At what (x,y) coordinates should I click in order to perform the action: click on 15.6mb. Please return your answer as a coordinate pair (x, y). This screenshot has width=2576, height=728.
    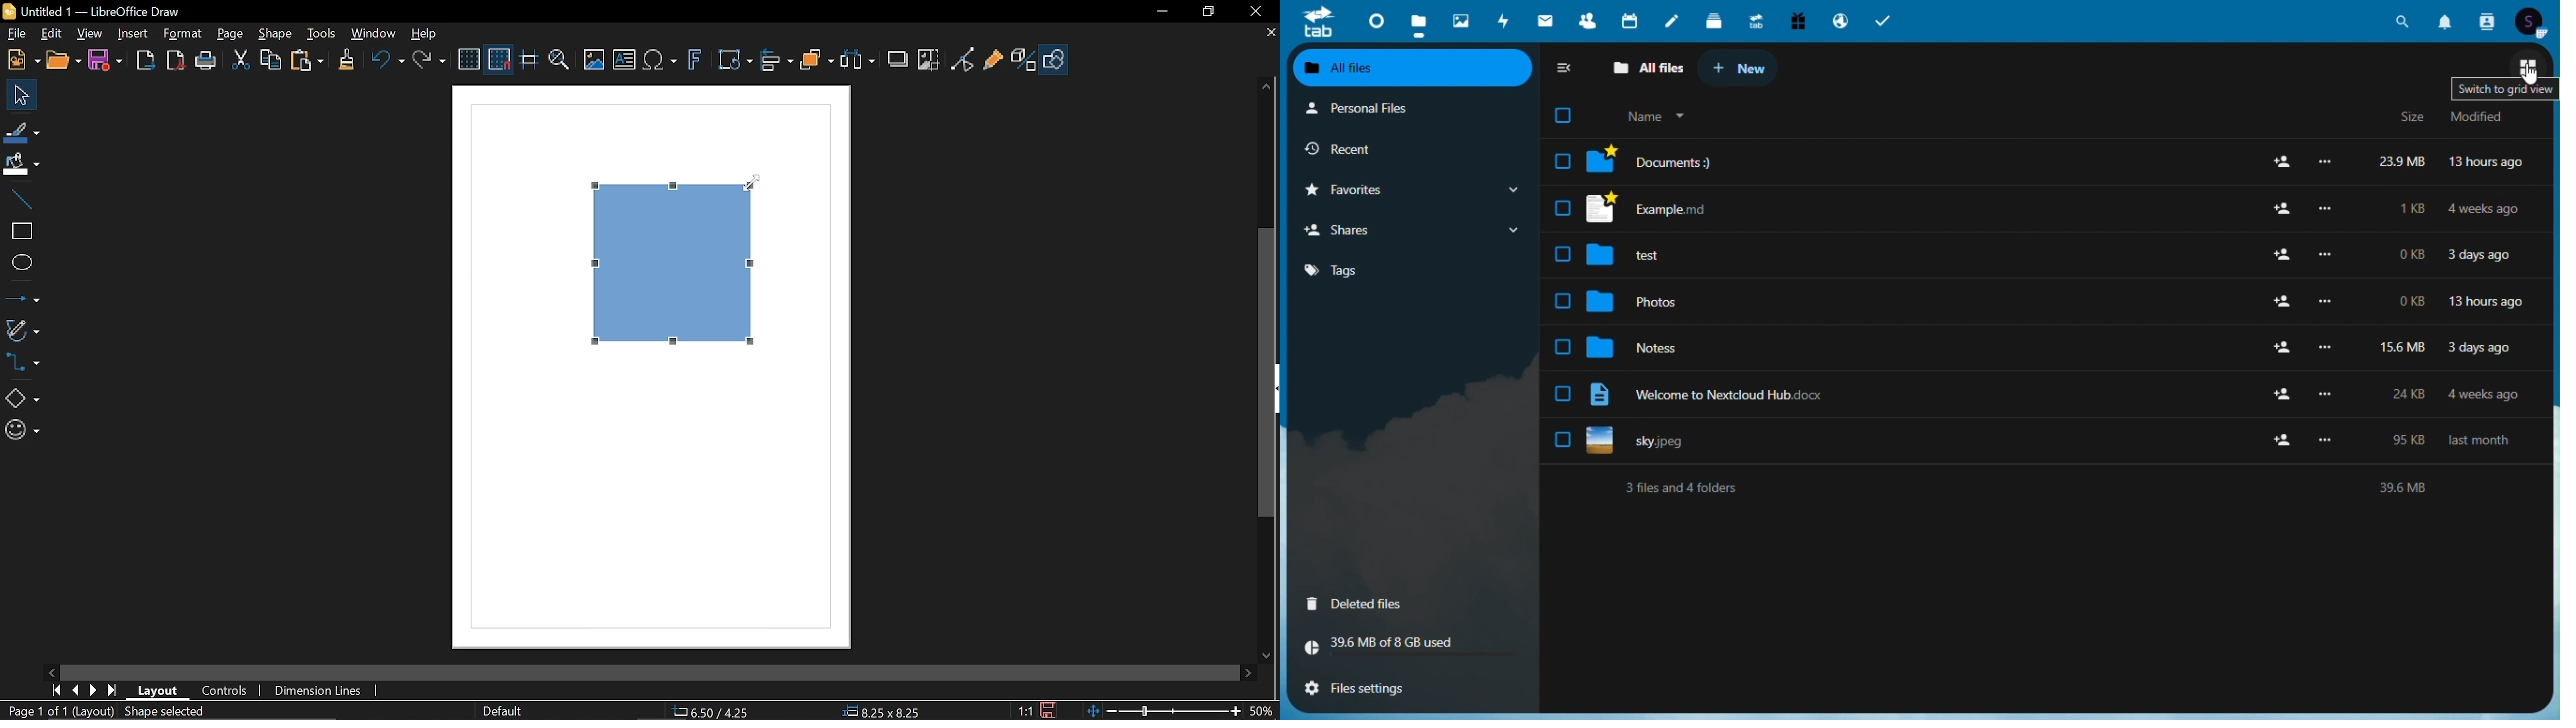
    Looking at the image, I should click on (2405, 345).